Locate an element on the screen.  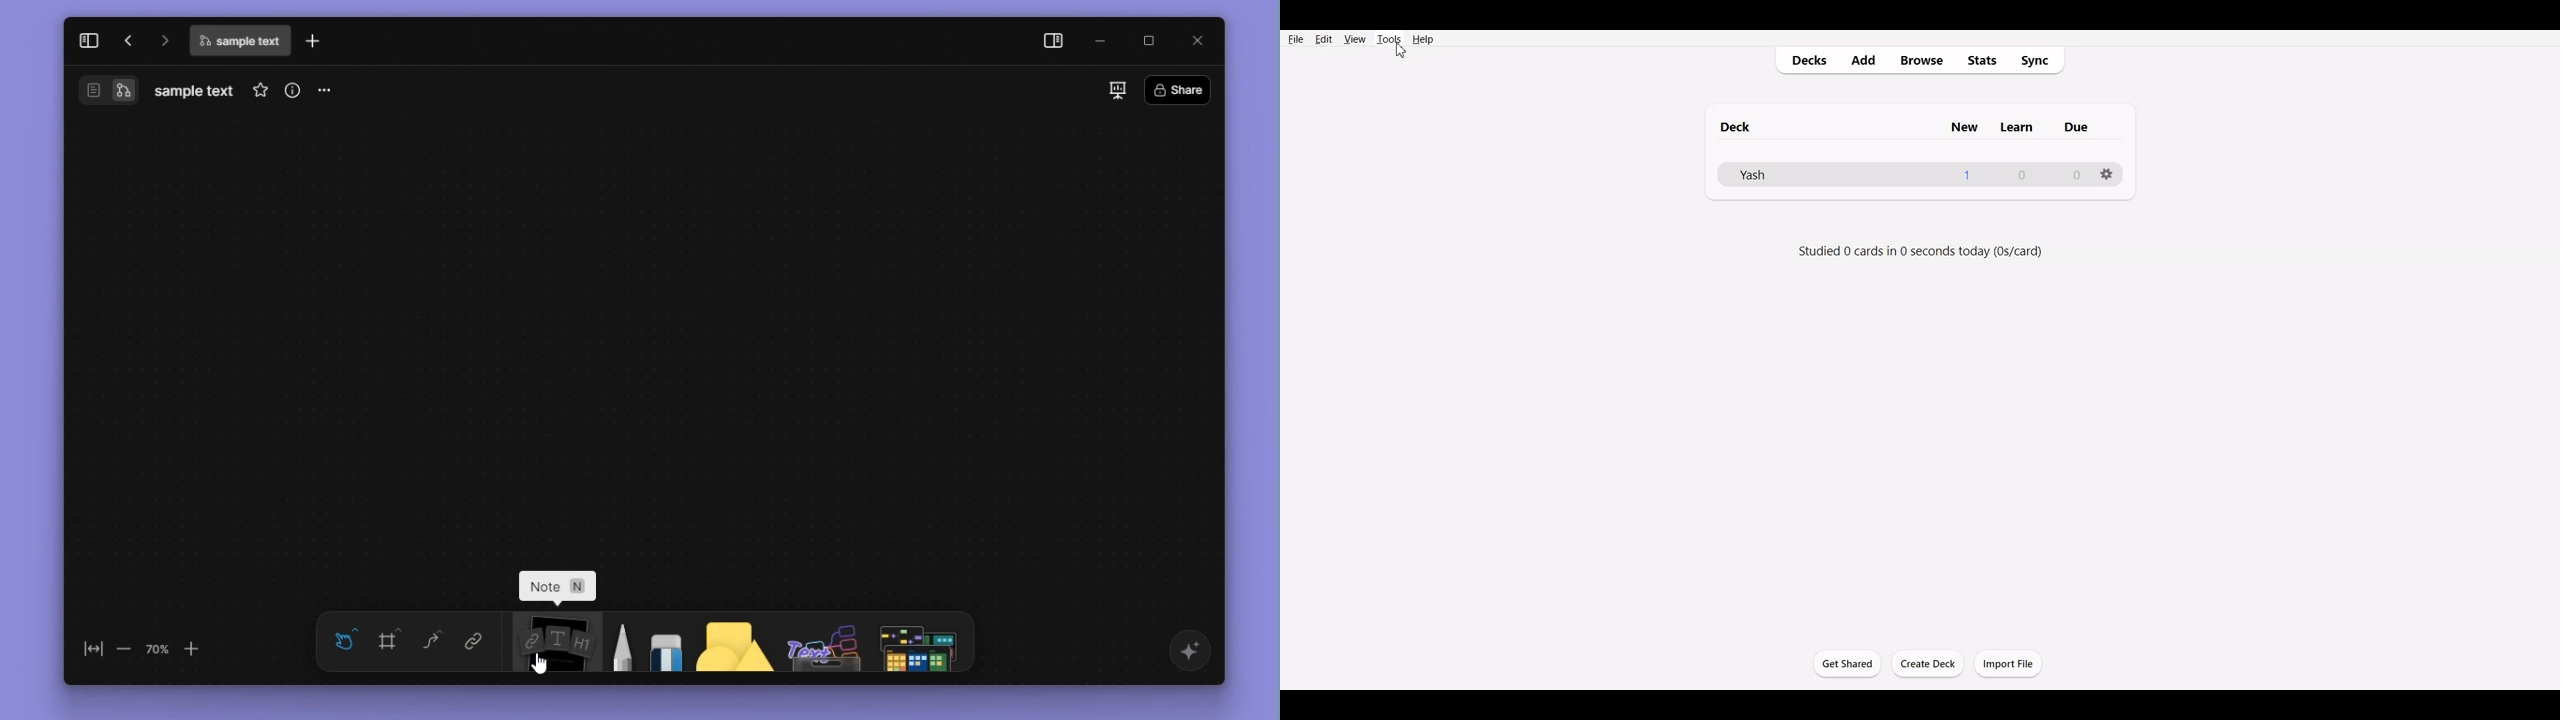
0 is located at coordinates (2074, 176).